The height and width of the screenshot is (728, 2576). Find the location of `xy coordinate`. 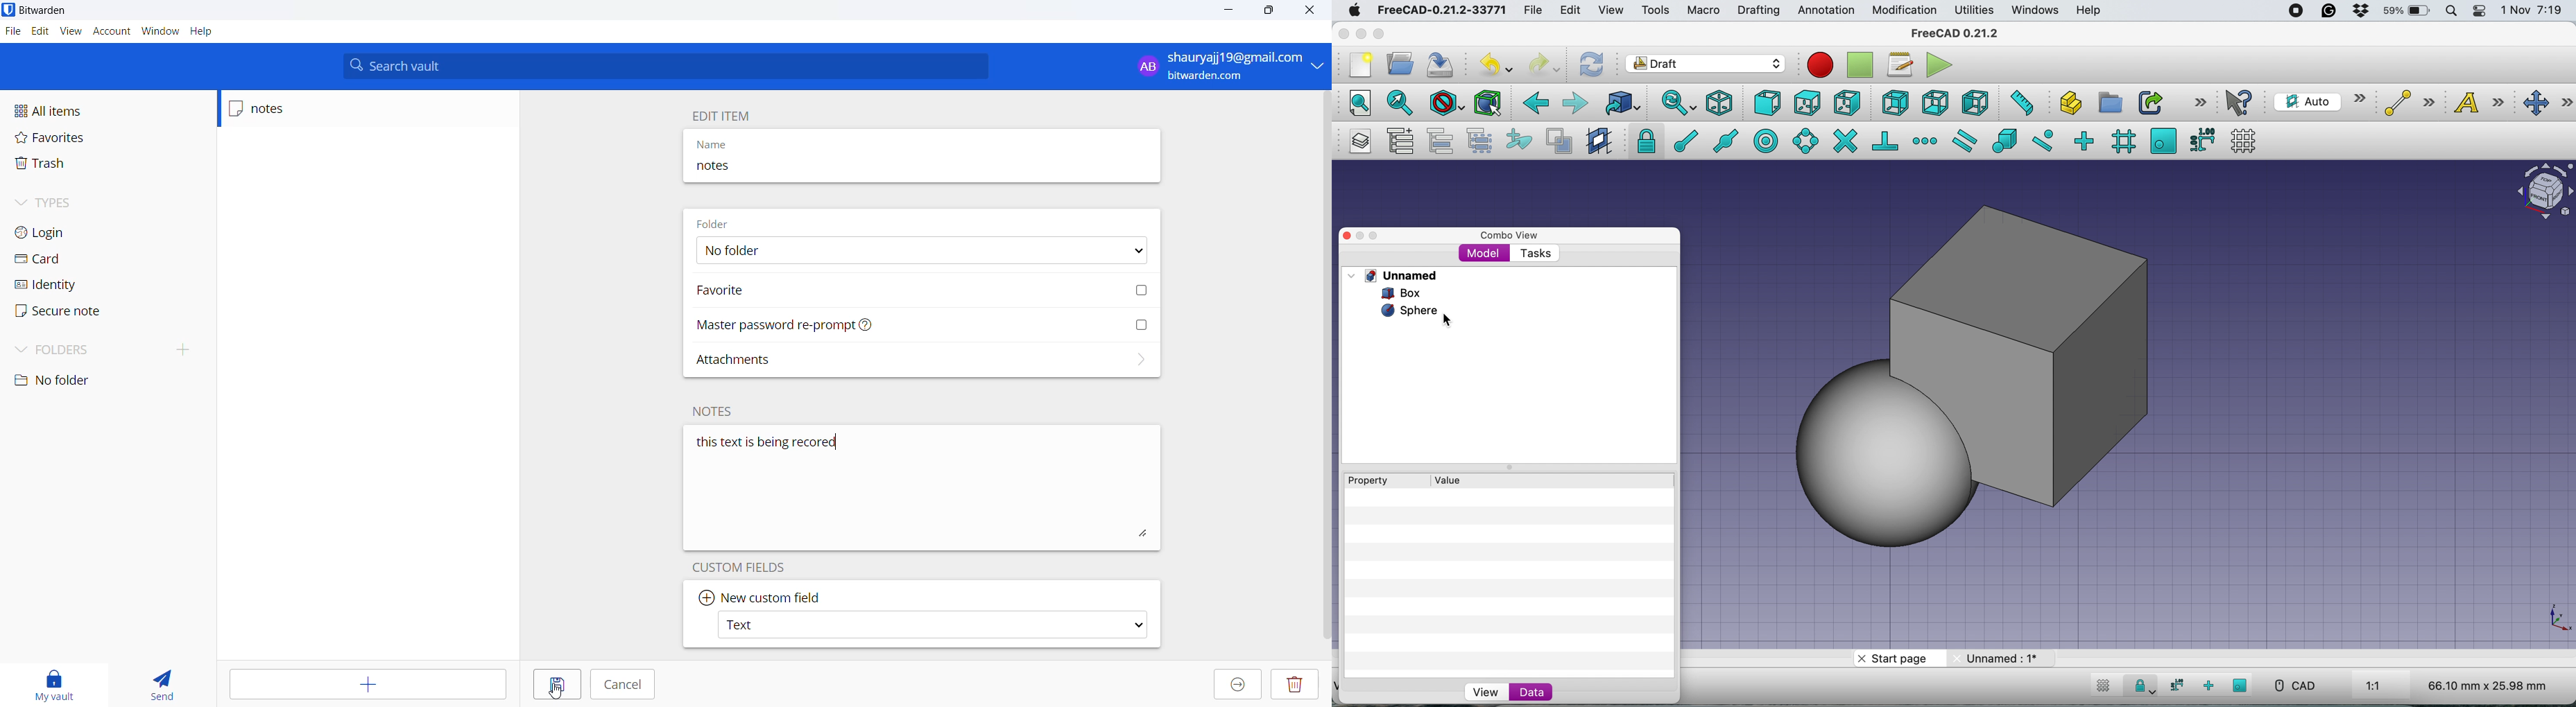

xy coordinate is located at coordinates (2549, 619).